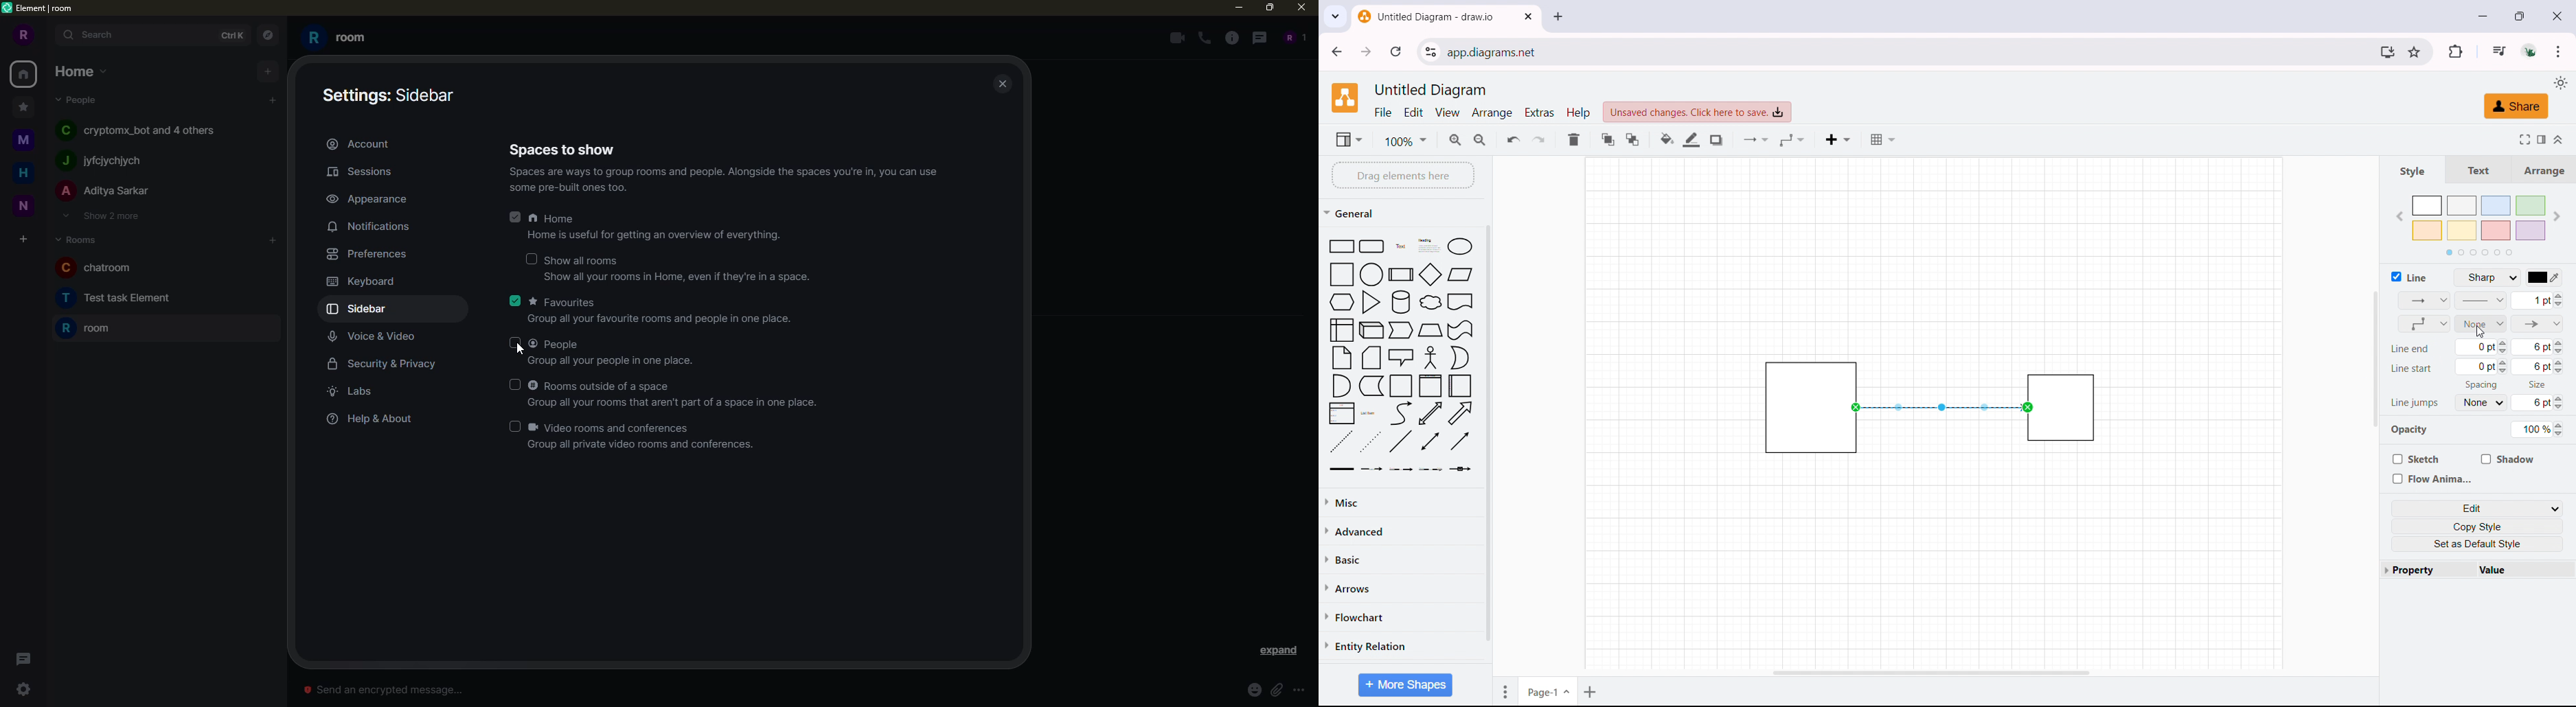  Describe the element at coordinates (2428, 569) in the screenshot. I see `property` at that location.